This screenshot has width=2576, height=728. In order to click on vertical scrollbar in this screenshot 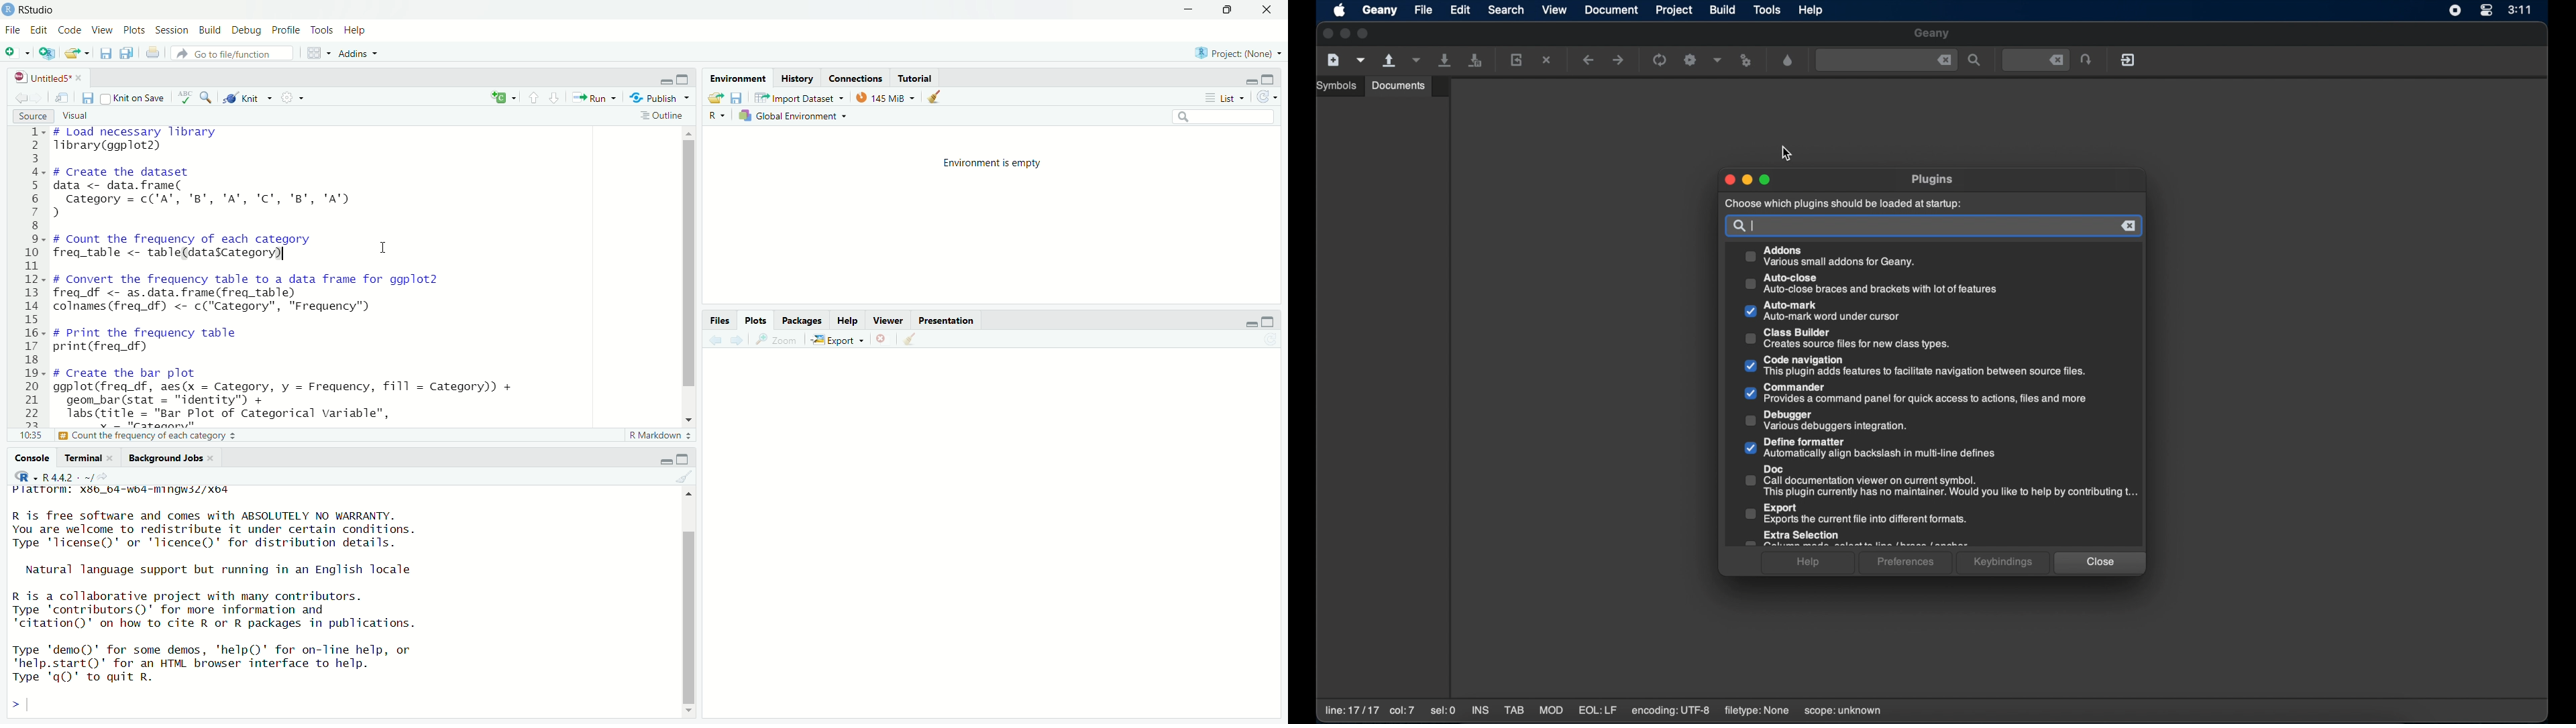, I will do `click(690, 619)`.